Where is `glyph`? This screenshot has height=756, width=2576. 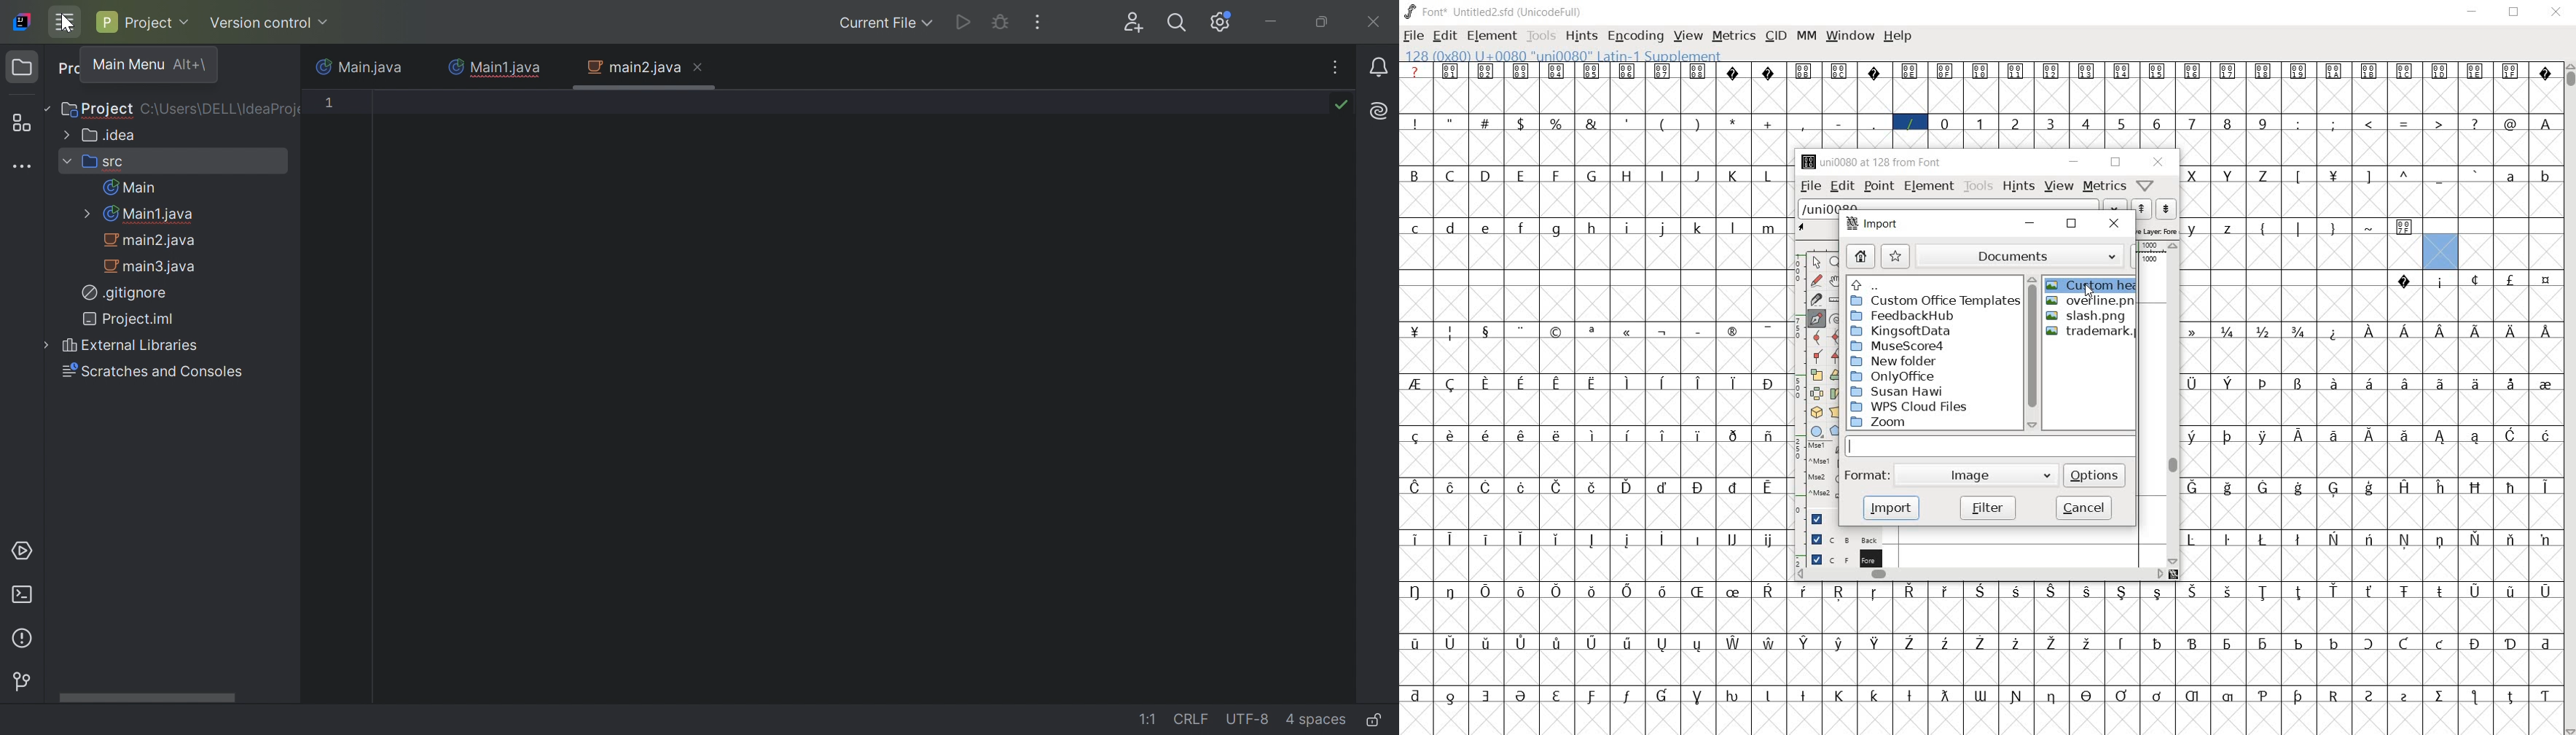
glyph is located at coordinates (1698, 697).